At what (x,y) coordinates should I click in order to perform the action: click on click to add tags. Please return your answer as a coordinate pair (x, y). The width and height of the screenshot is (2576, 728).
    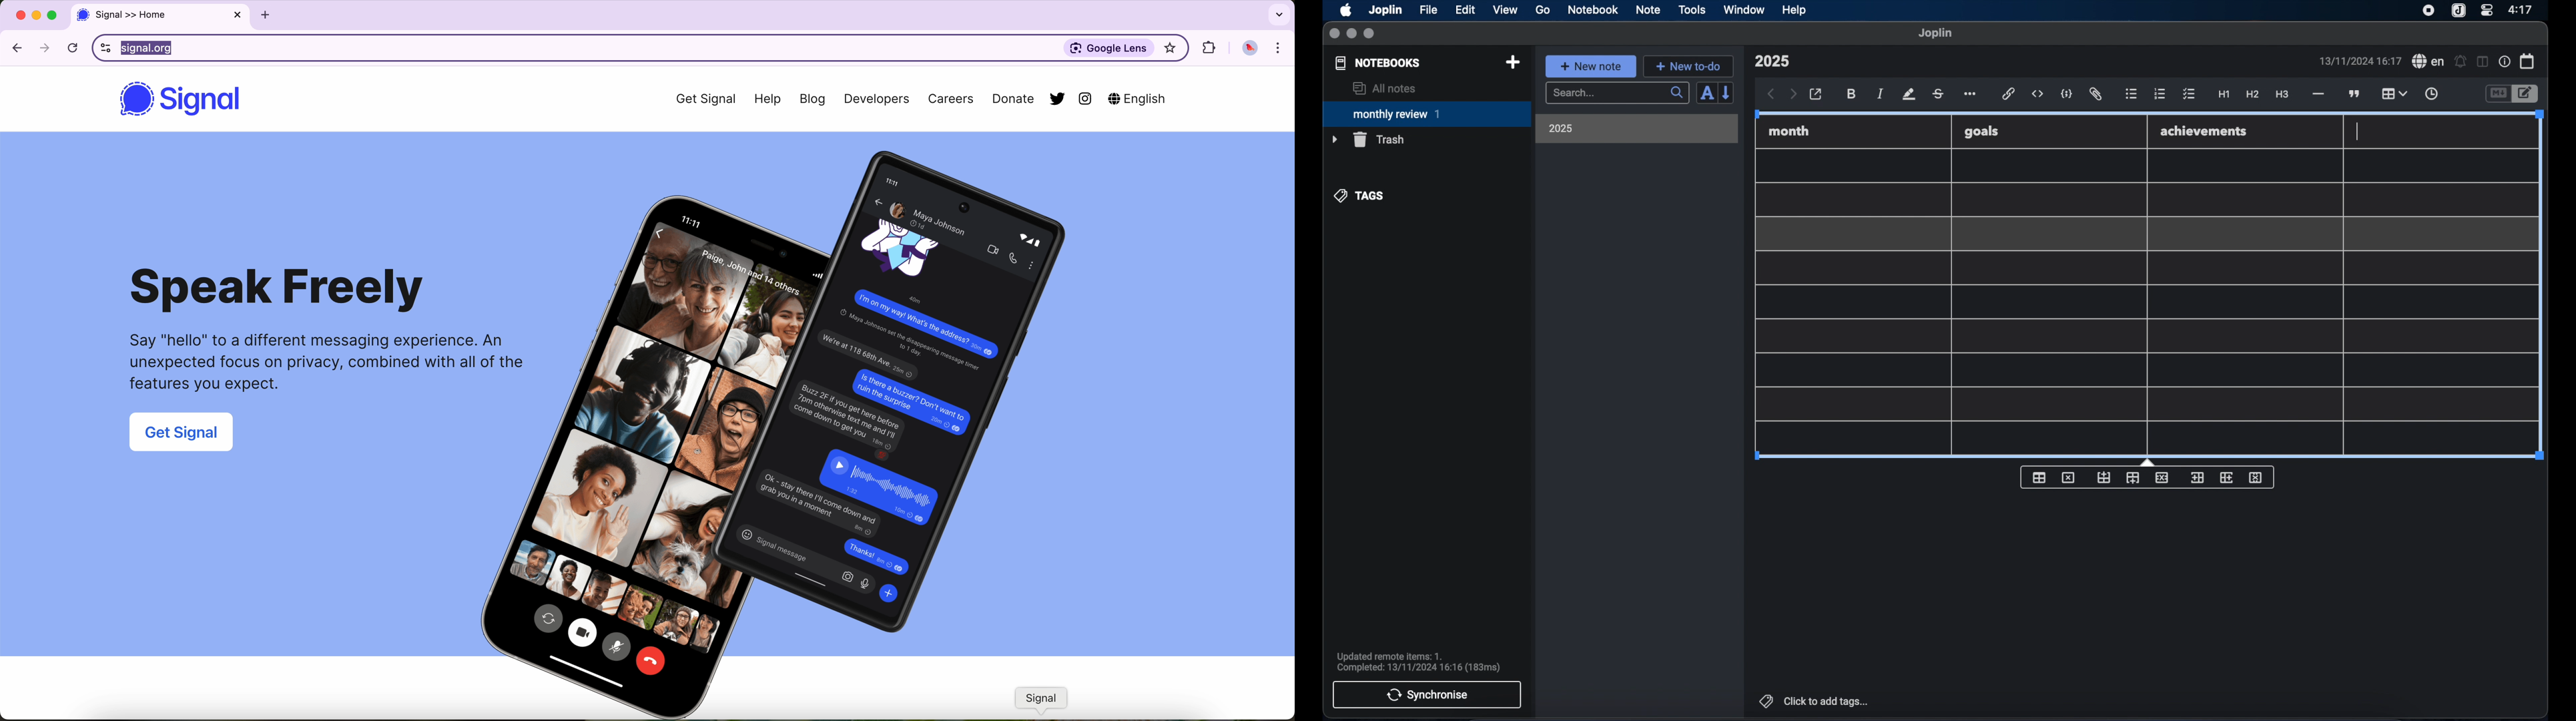
    Looking at the image, I should click on (1815, 701).